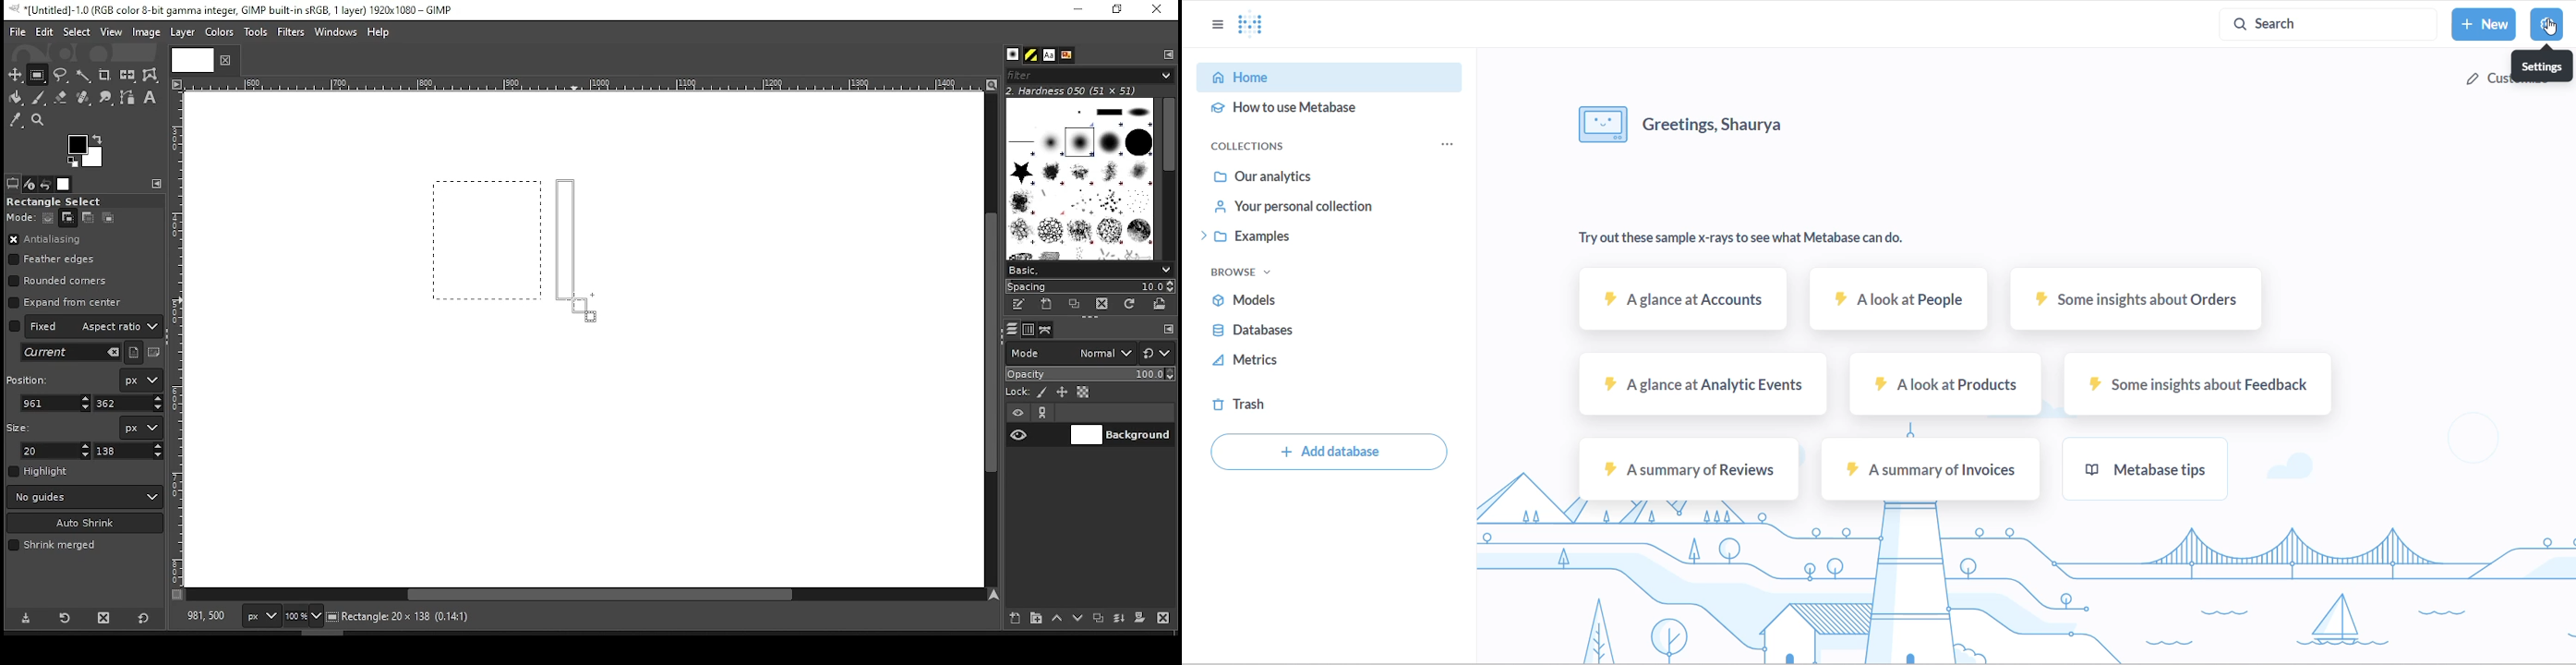 The height and width of the screenshot is (672, 2576). What do you see at coordinates (150, 99) in the screenshot?
I see `text tool` at bounding box center [150, 99].